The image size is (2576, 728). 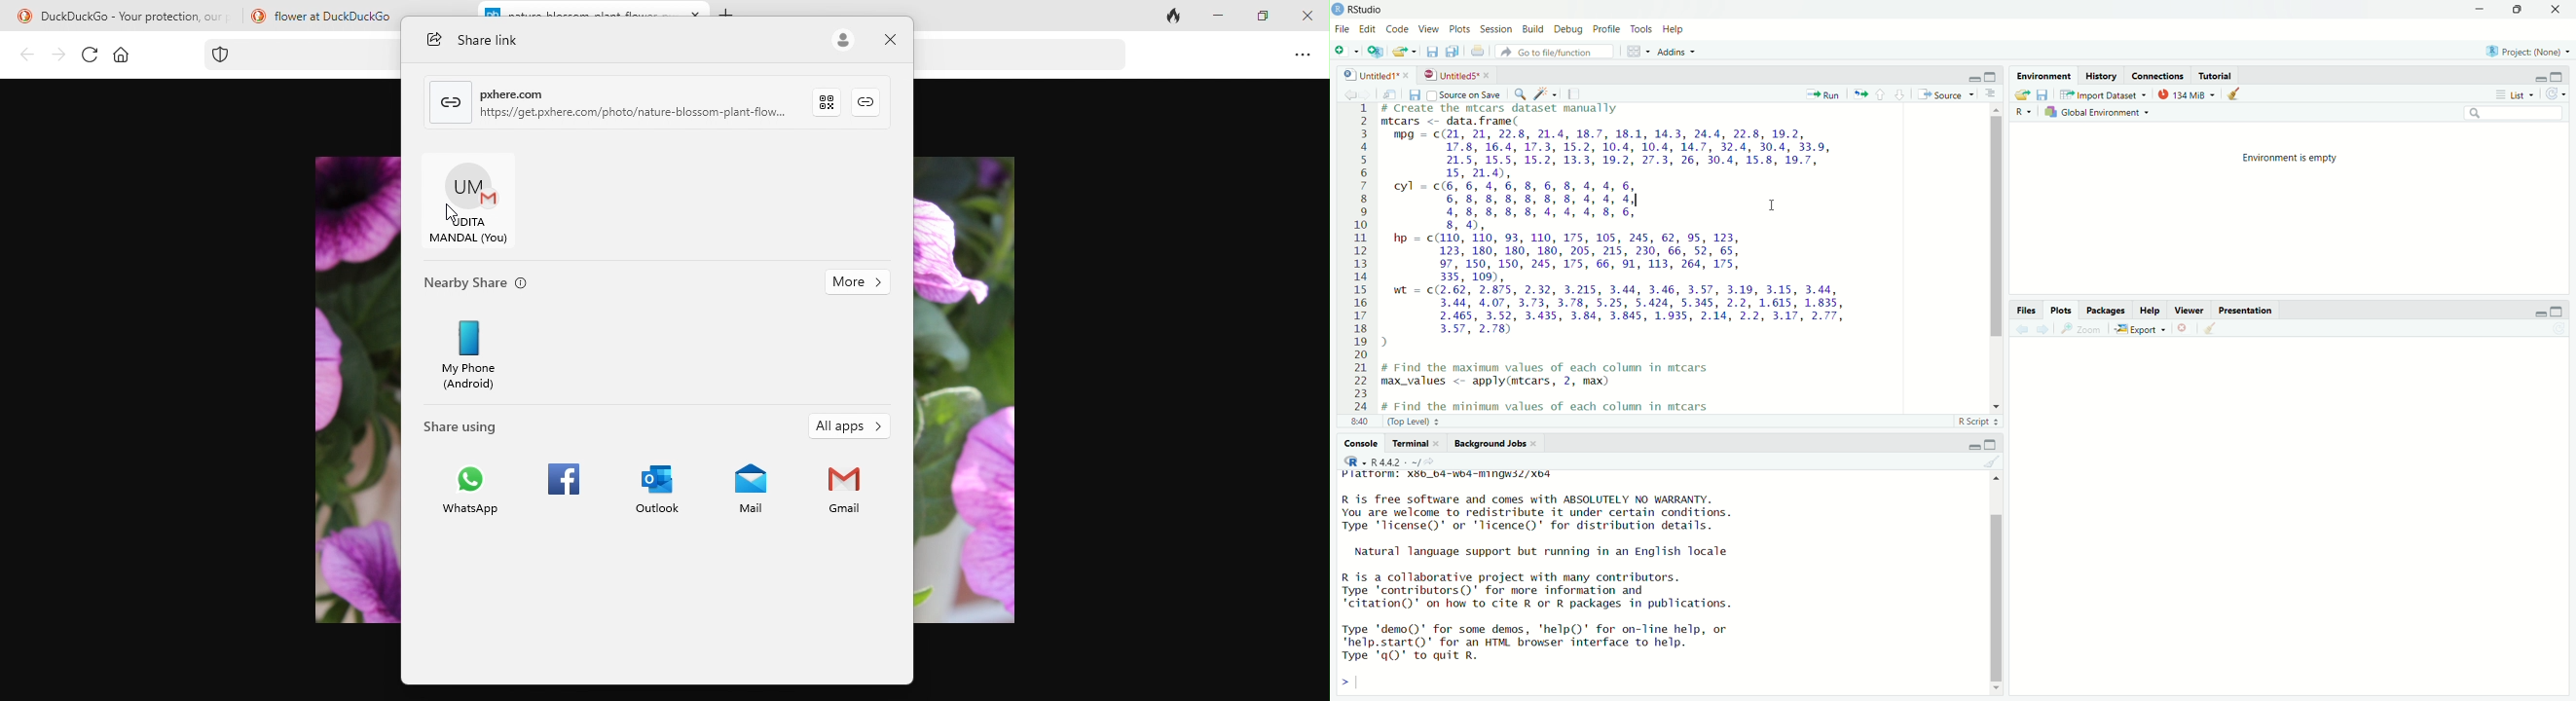 I want to click on  flower at DuckDuckGo, so click(x=335, y=16).